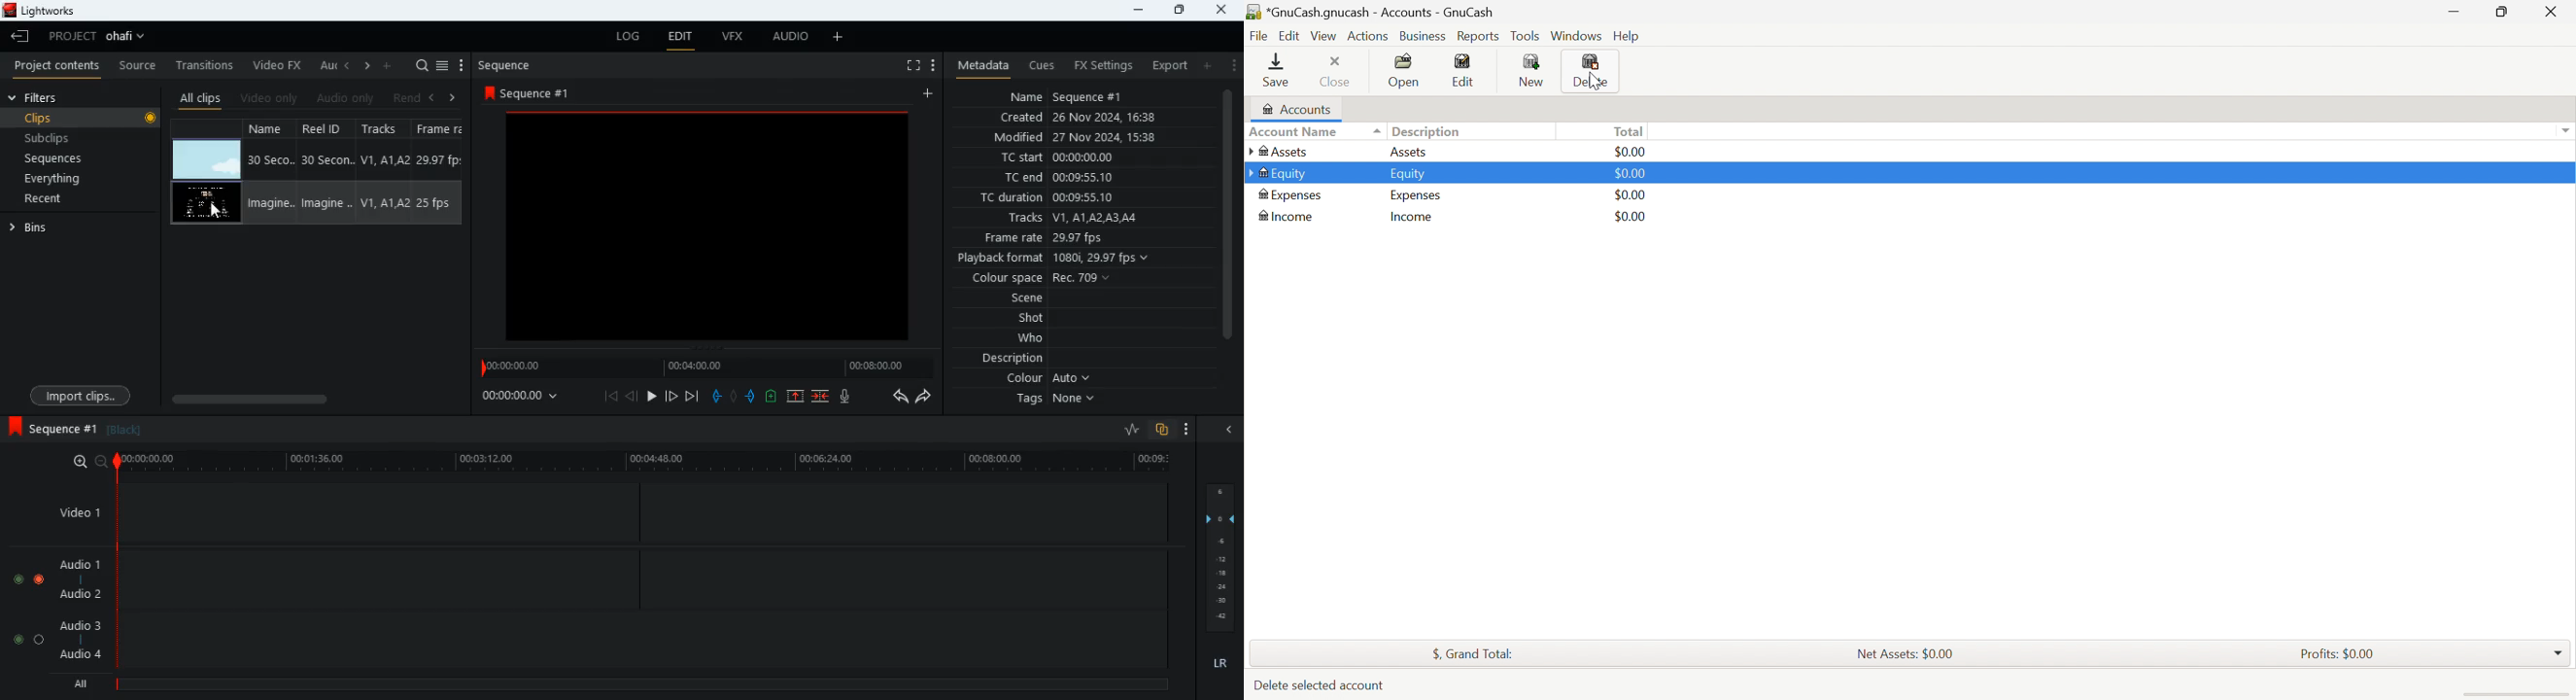 This screenshot has width=2576, height=700. Describe the element at coordinates (1066, 178) in the screenshot. I see `tc end` at that location.